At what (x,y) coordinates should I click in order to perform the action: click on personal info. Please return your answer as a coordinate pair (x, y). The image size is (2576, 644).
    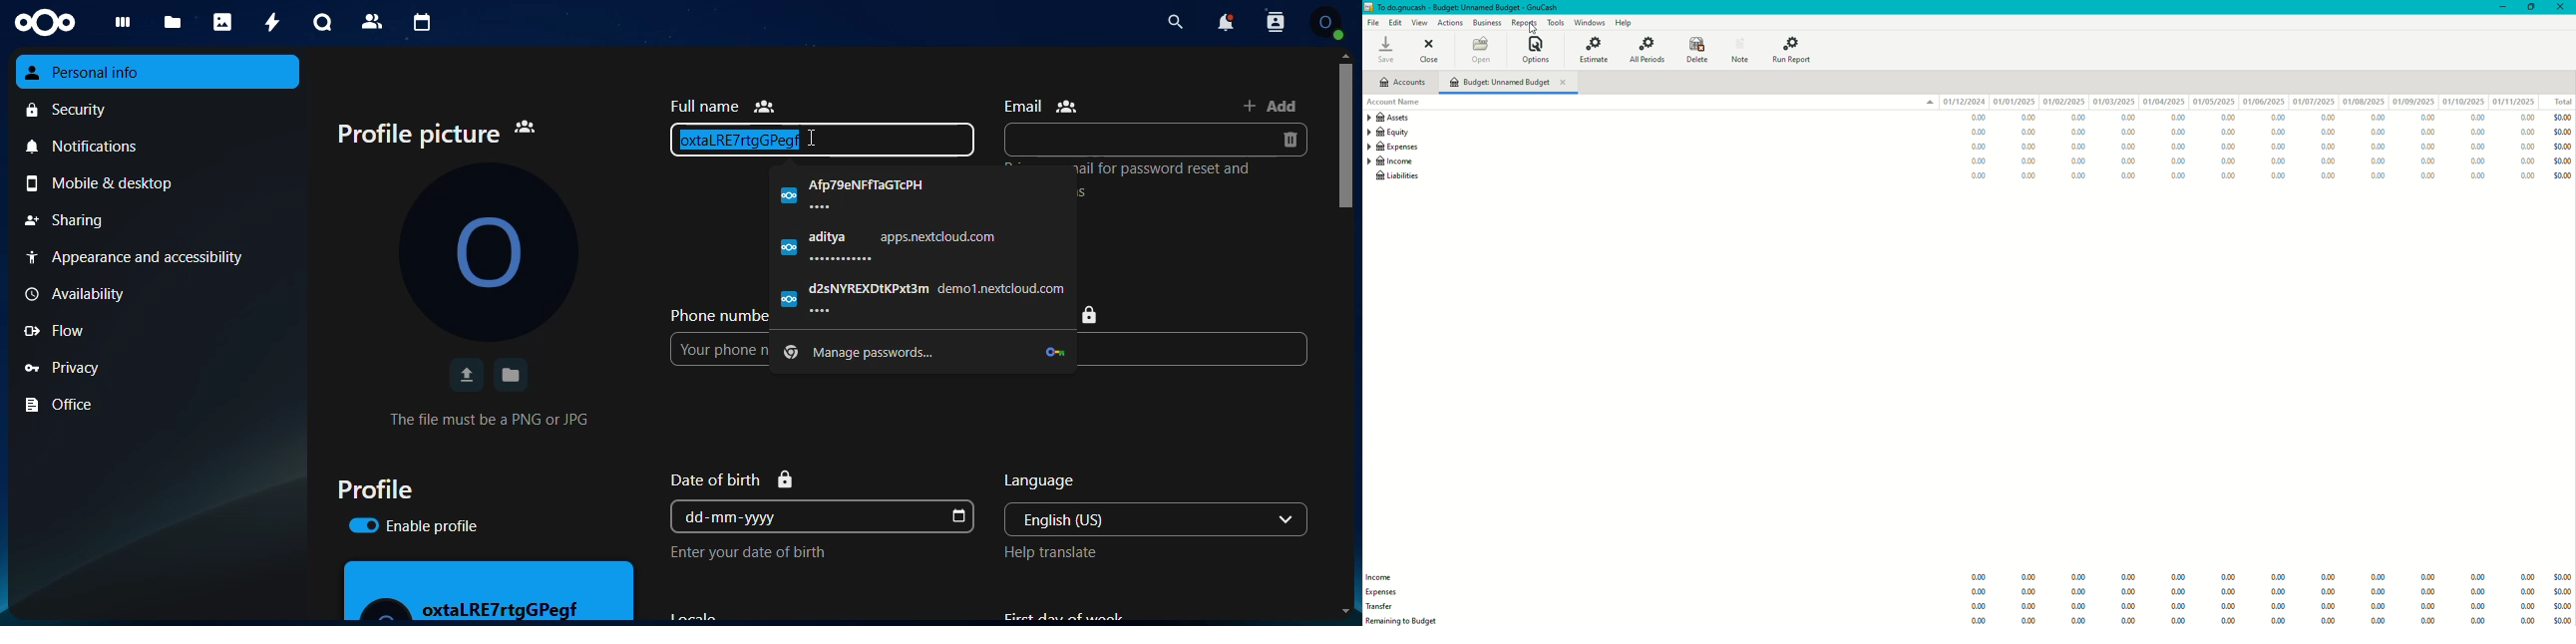
    Looking at the image, I should click on (159, 72).